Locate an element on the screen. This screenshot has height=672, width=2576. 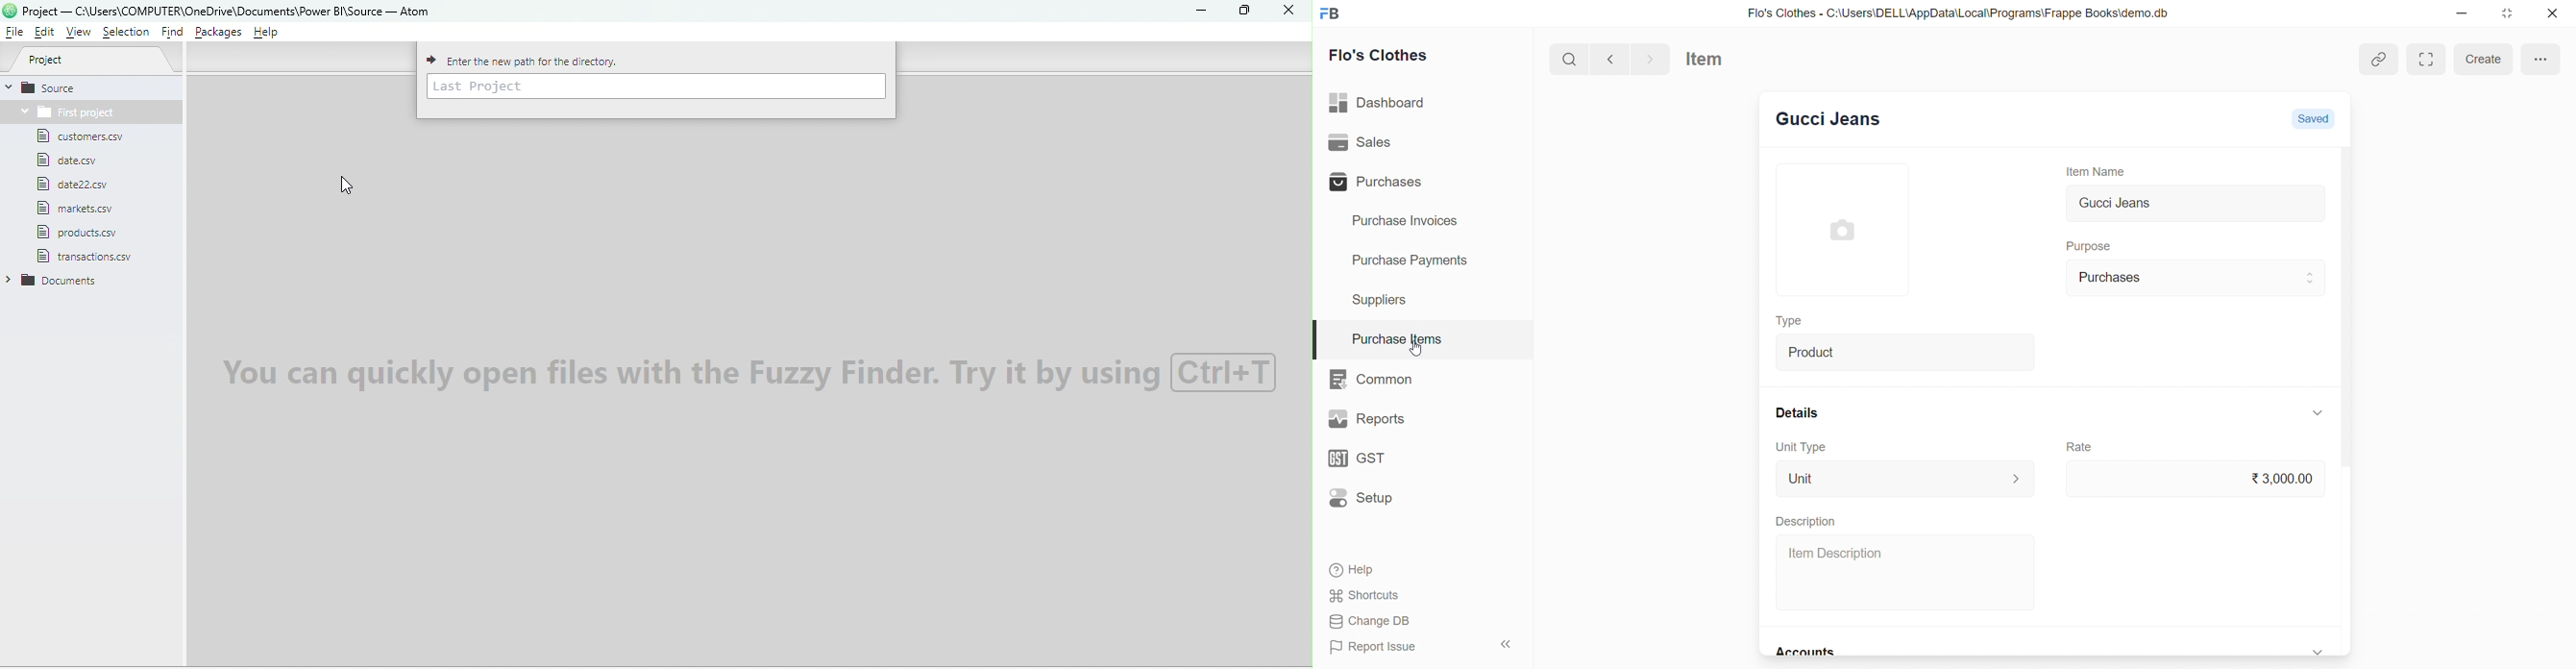
Details is located at coordinates (1794, 412).